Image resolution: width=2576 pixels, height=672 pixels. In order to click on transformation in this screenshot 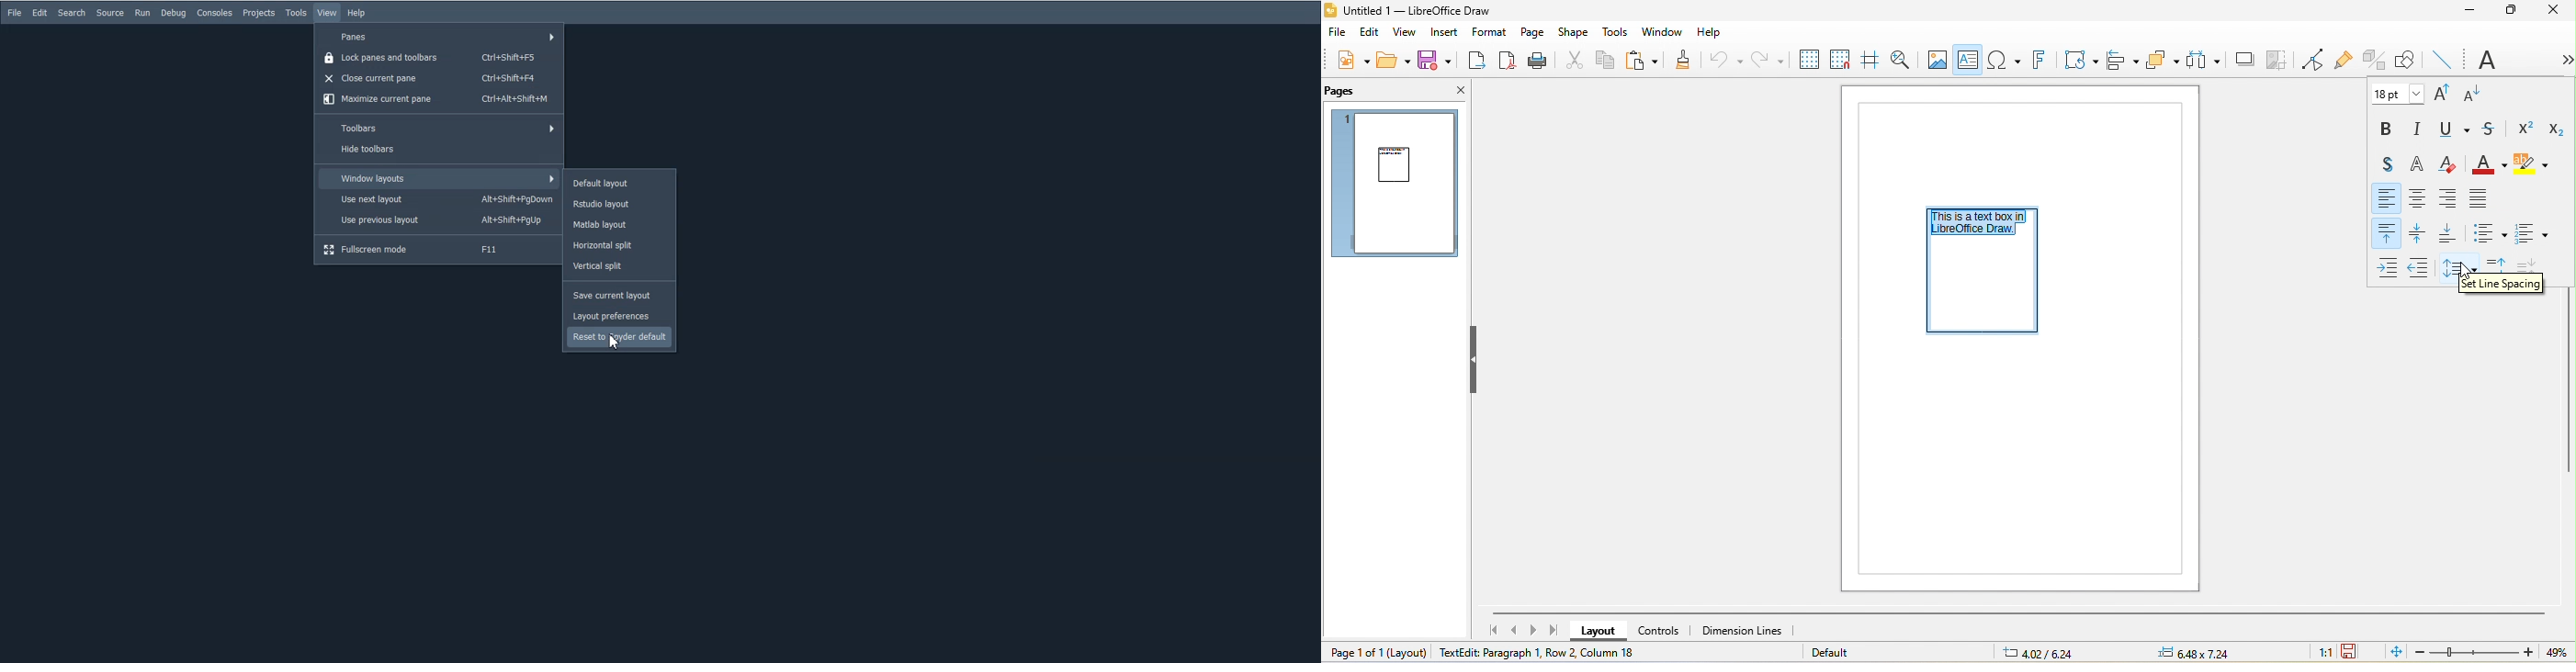, I will do `click(2076, 62)`.